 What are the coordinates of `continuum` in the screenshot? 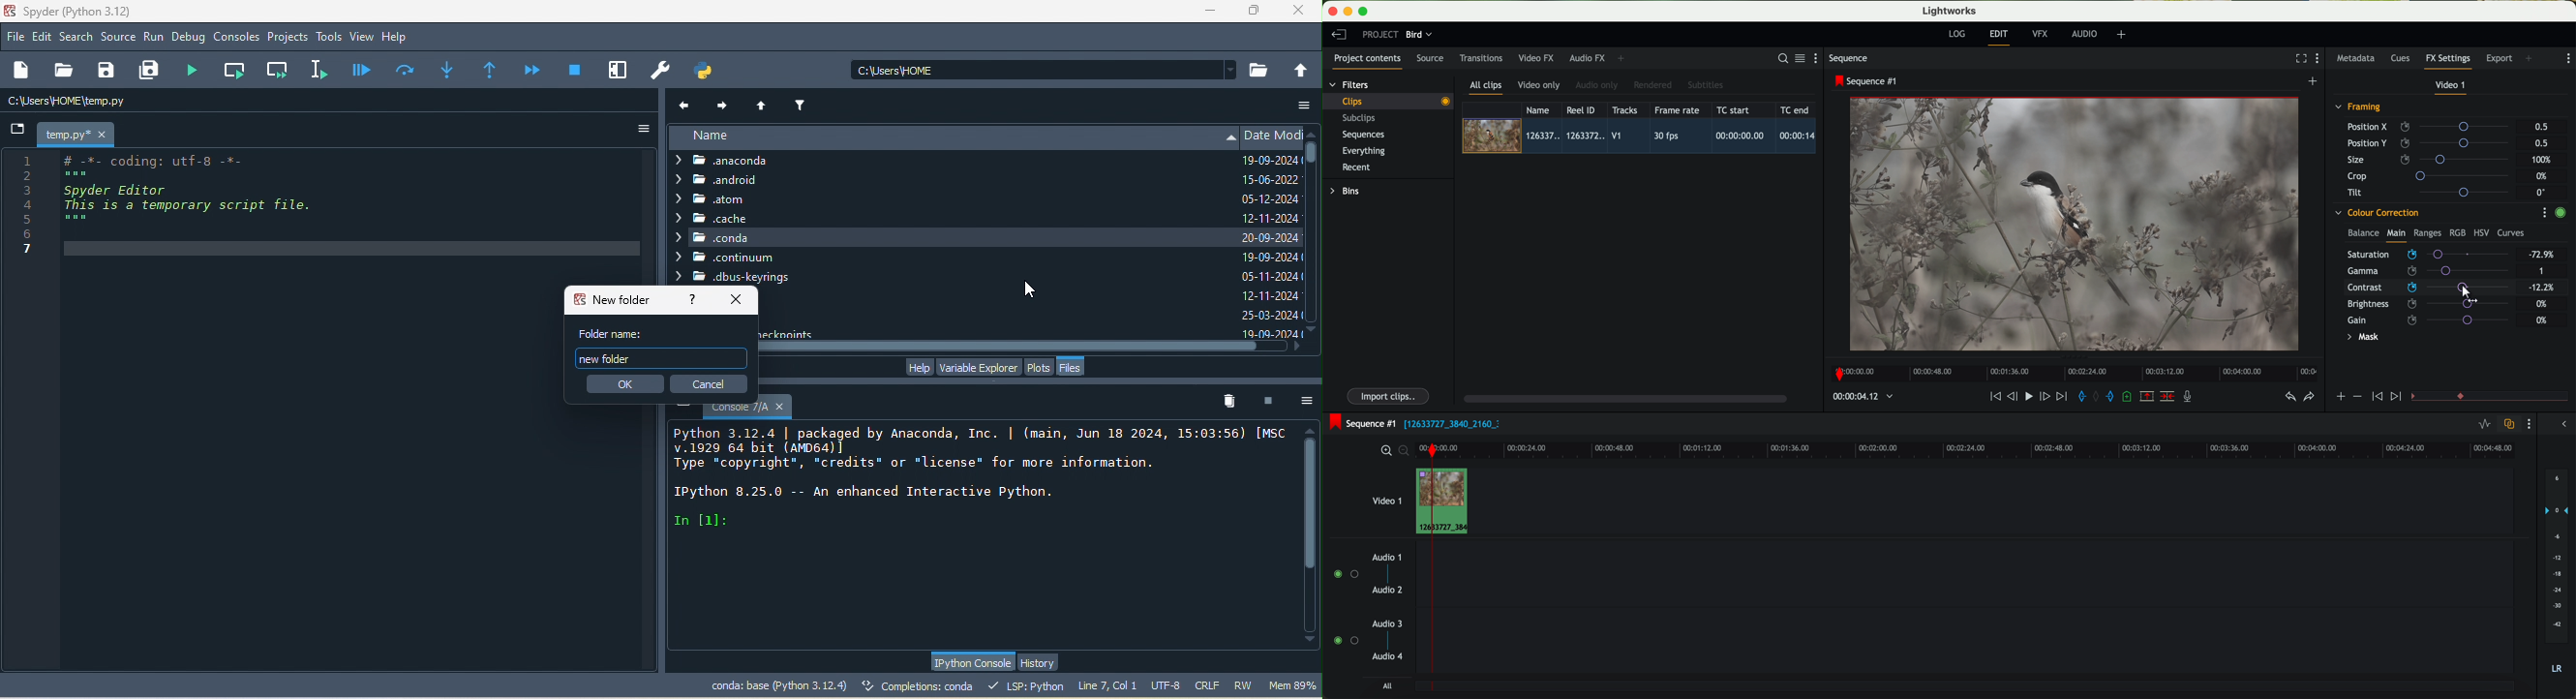 It's located at (728, 258).